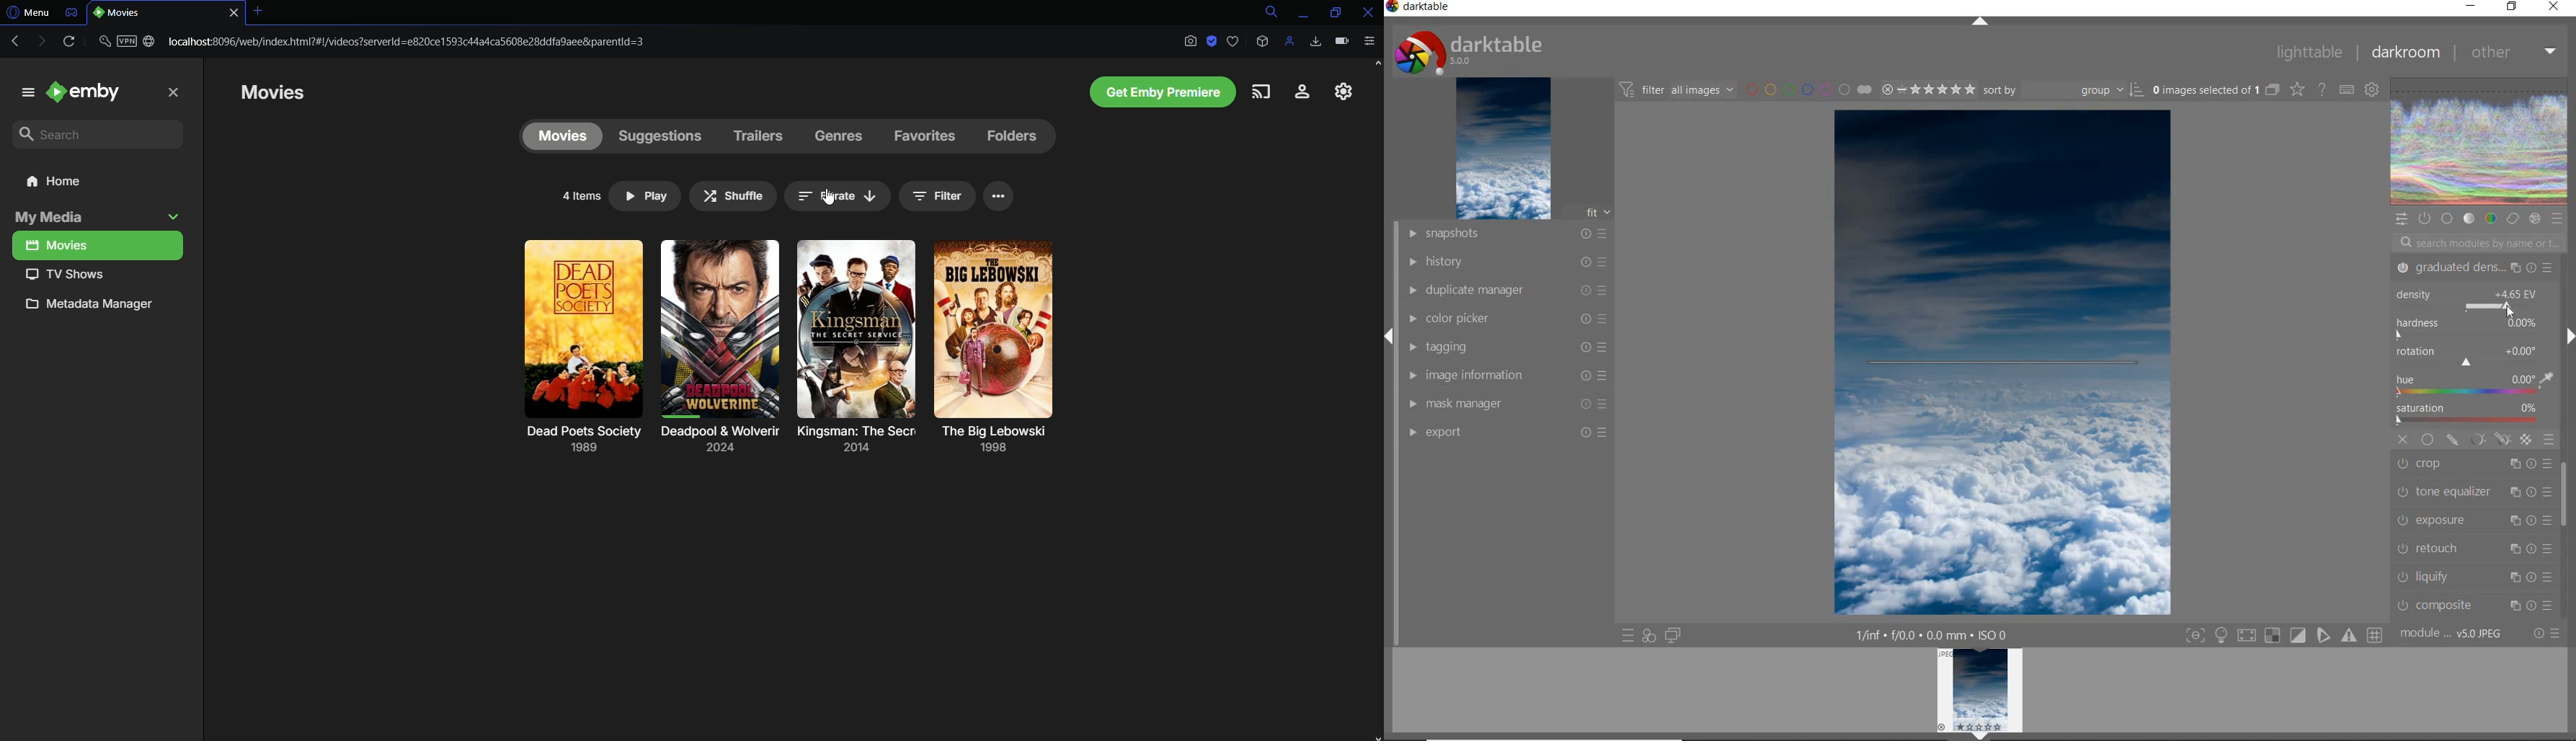 This screenshot has width=2576, height=756. I want to click on SHOW GLOBAL PREFERENCE, so click(2371, 91).